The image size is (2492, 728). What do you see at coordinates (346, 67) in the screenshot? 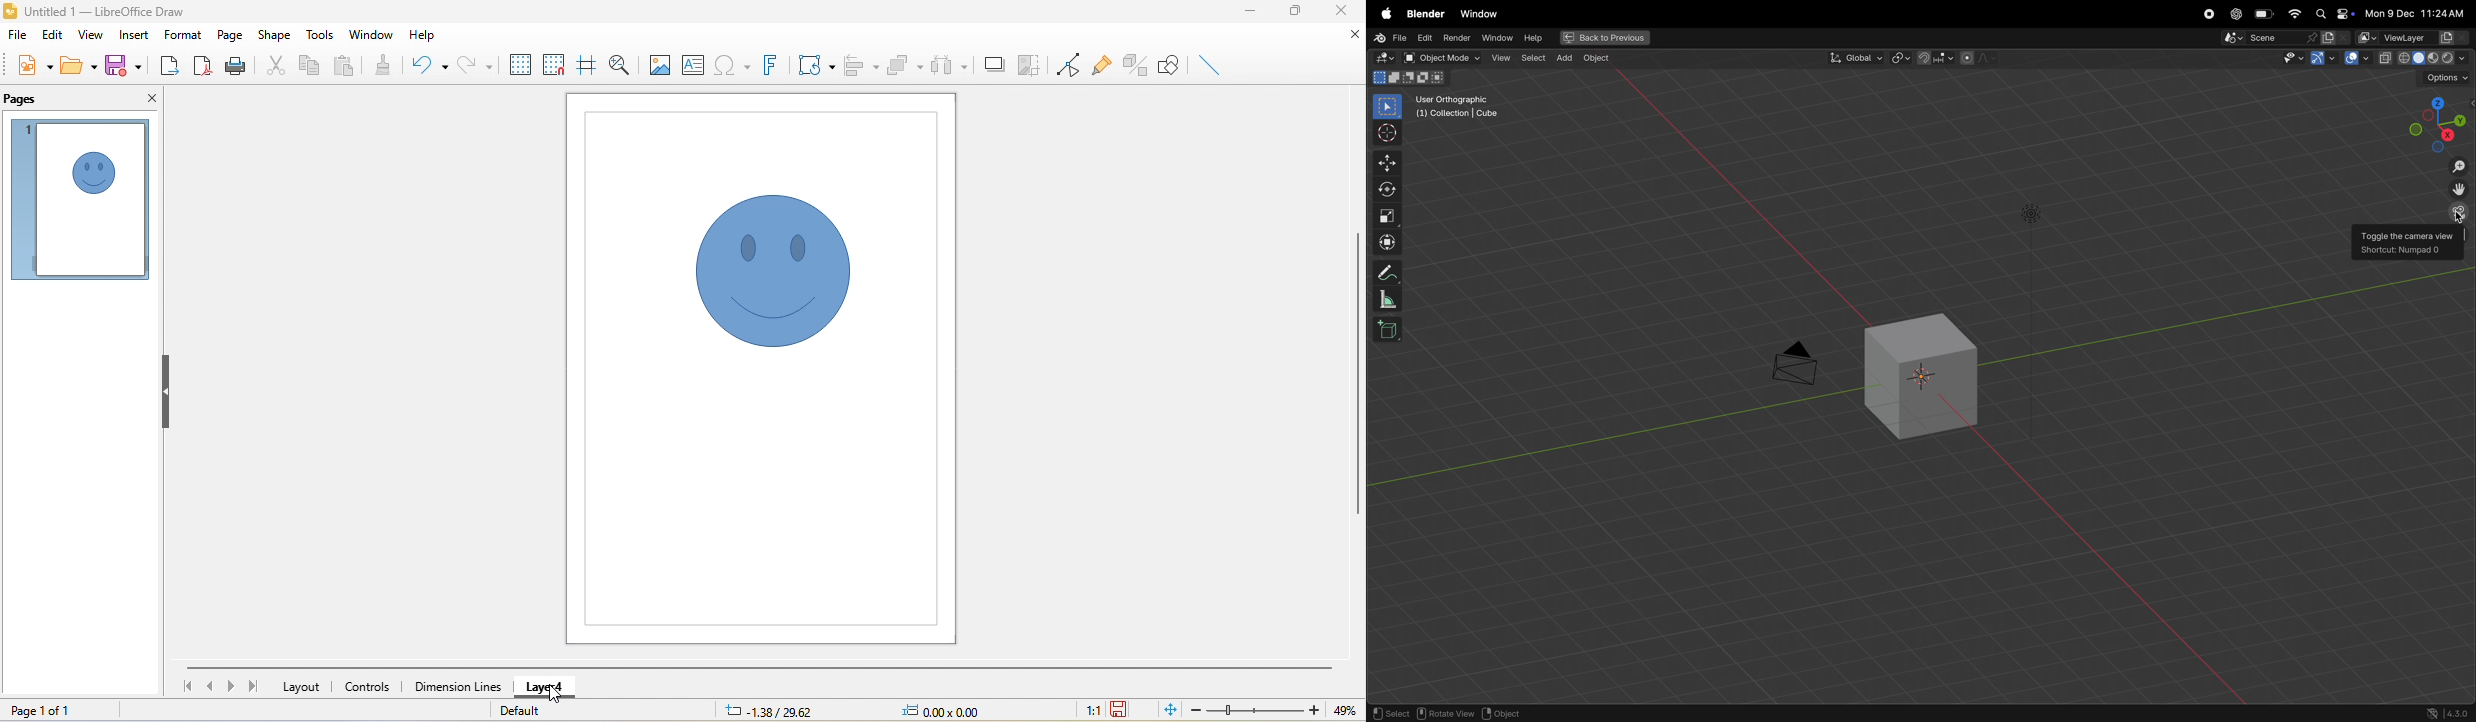
I see `paste` at bounding box center [346, 67].